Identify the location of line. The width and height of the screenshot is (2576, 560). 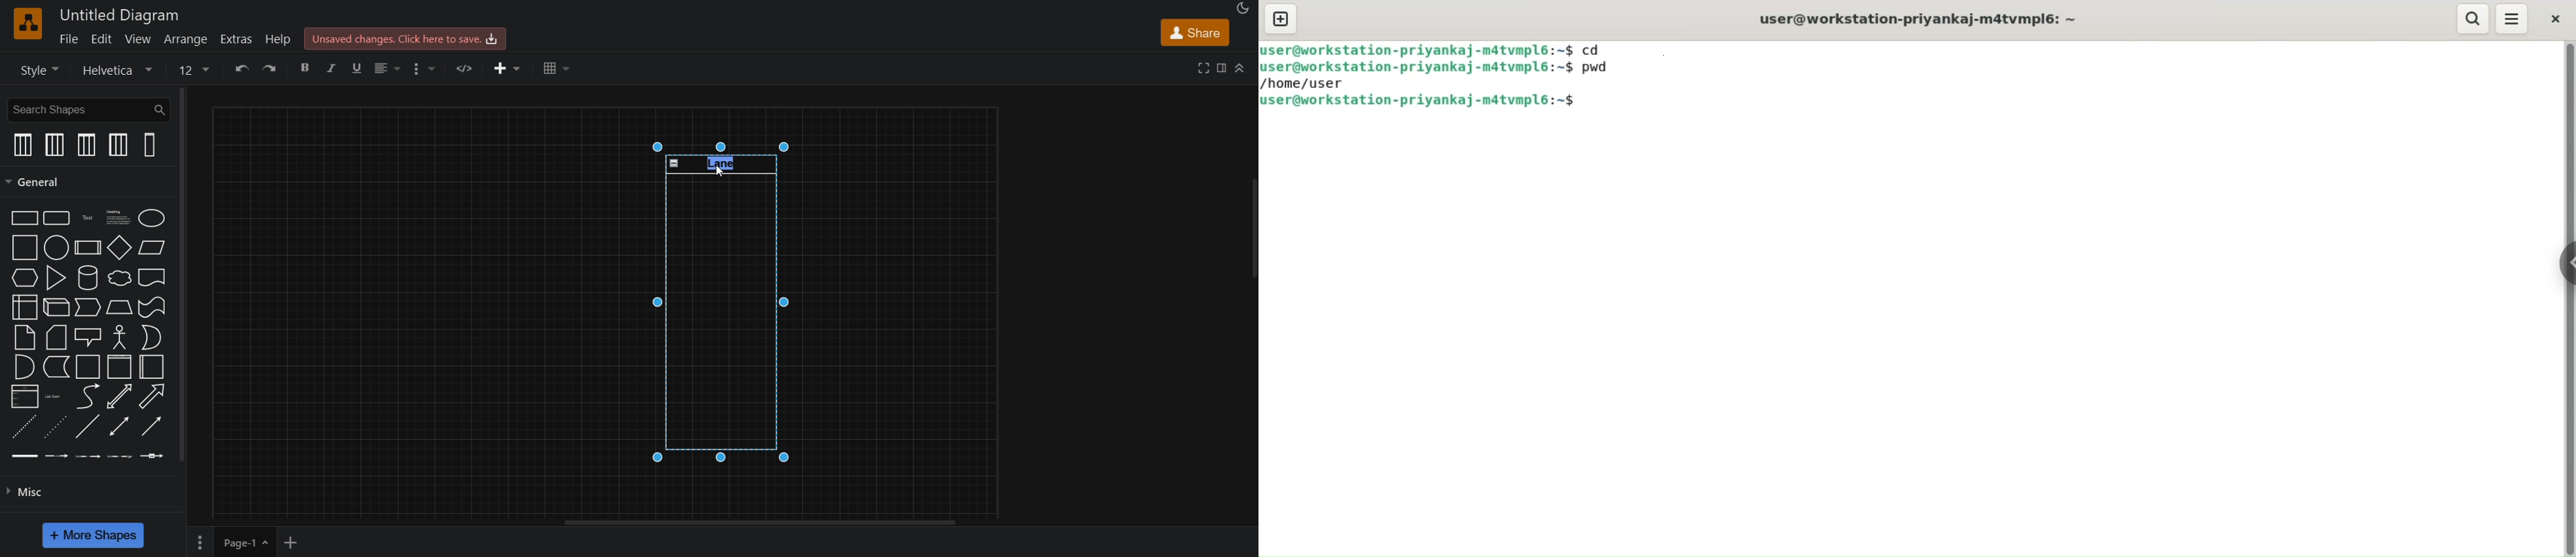
(87, 426).